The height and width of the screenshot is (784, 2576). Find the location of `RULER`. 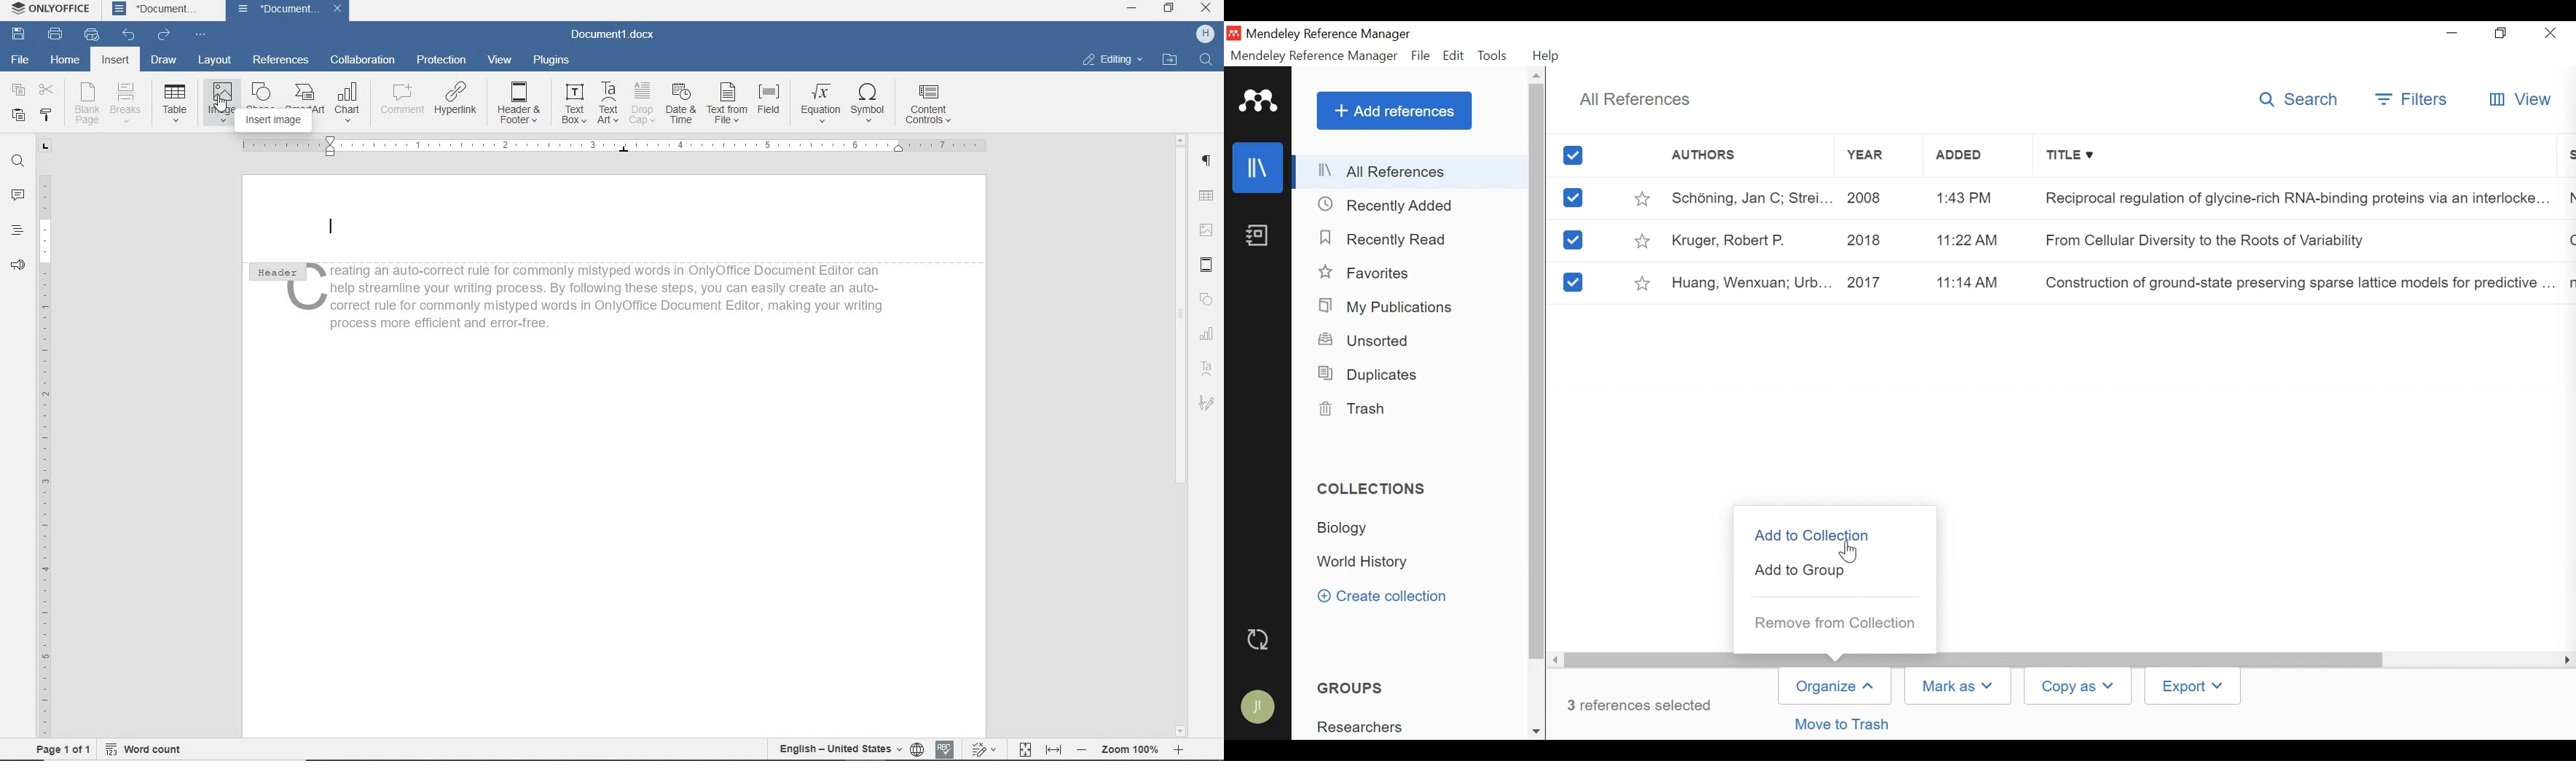

RULER is located at coordinates (44, 437).